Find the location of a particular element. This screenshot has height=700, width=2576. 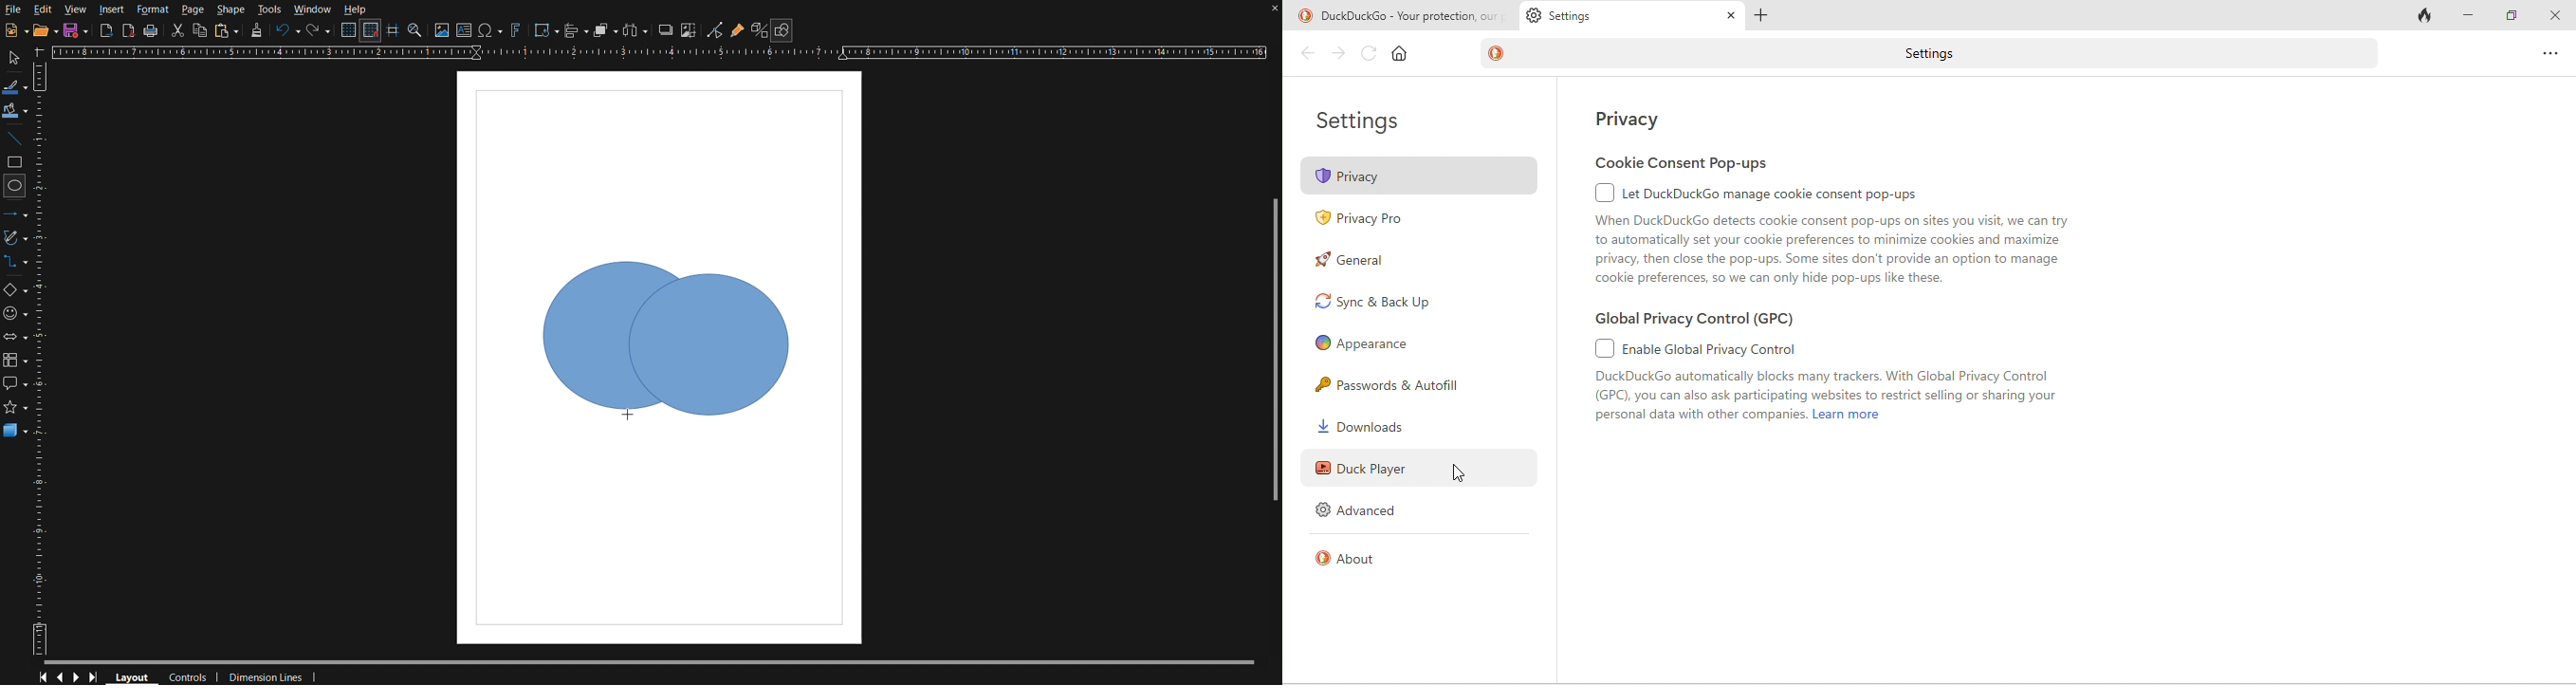

Fontworks is located at coordinates (516, 31).